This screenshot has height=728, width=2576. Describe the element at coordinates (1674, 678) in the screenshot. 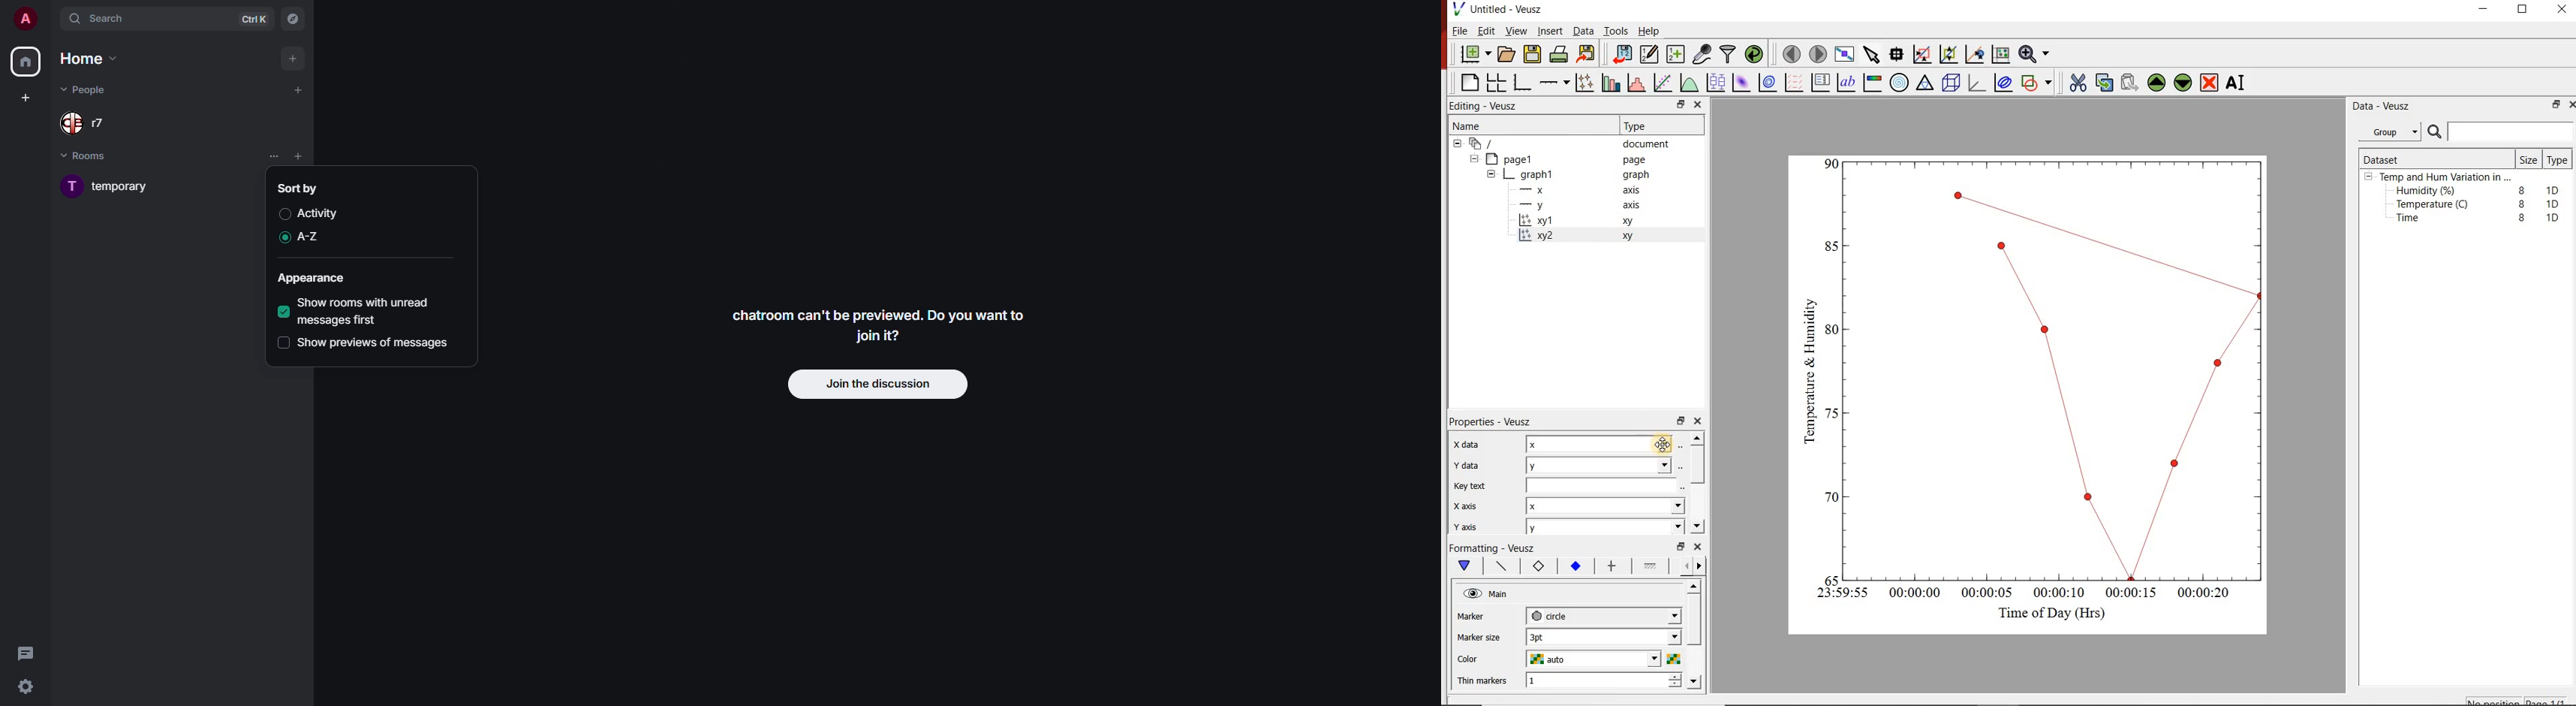

I see `increase` at that location.